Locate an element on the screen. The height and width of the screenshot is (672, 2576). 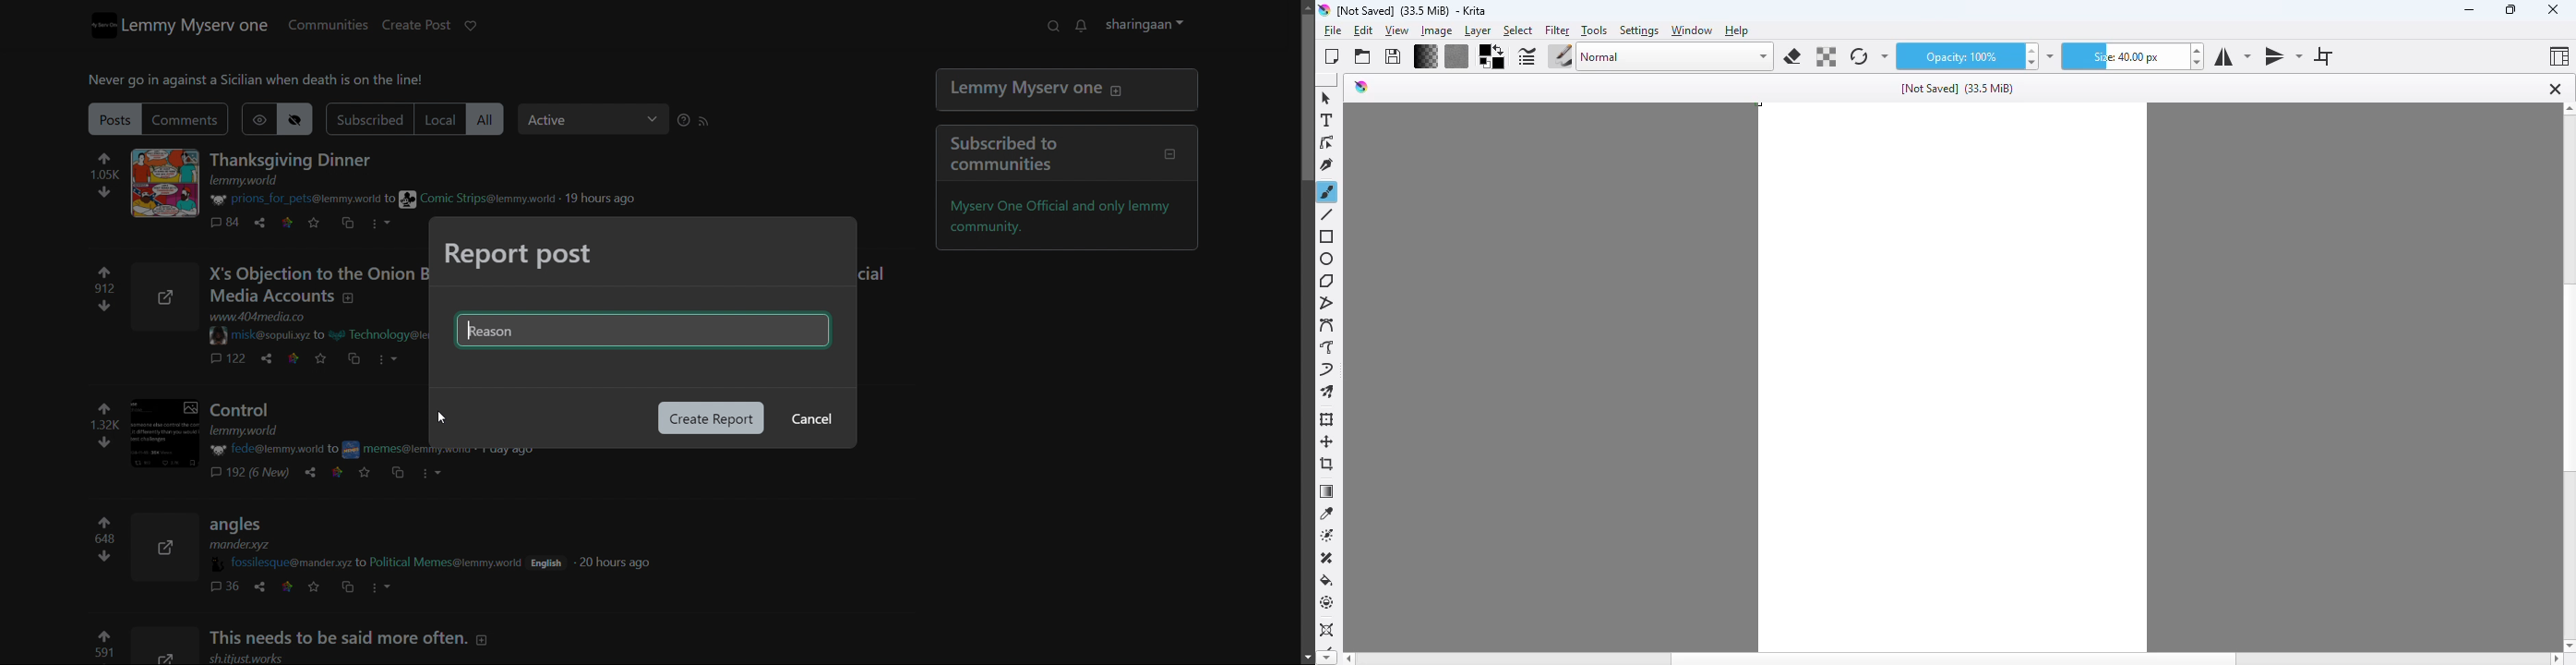
community is located at coordinates (451, 562).